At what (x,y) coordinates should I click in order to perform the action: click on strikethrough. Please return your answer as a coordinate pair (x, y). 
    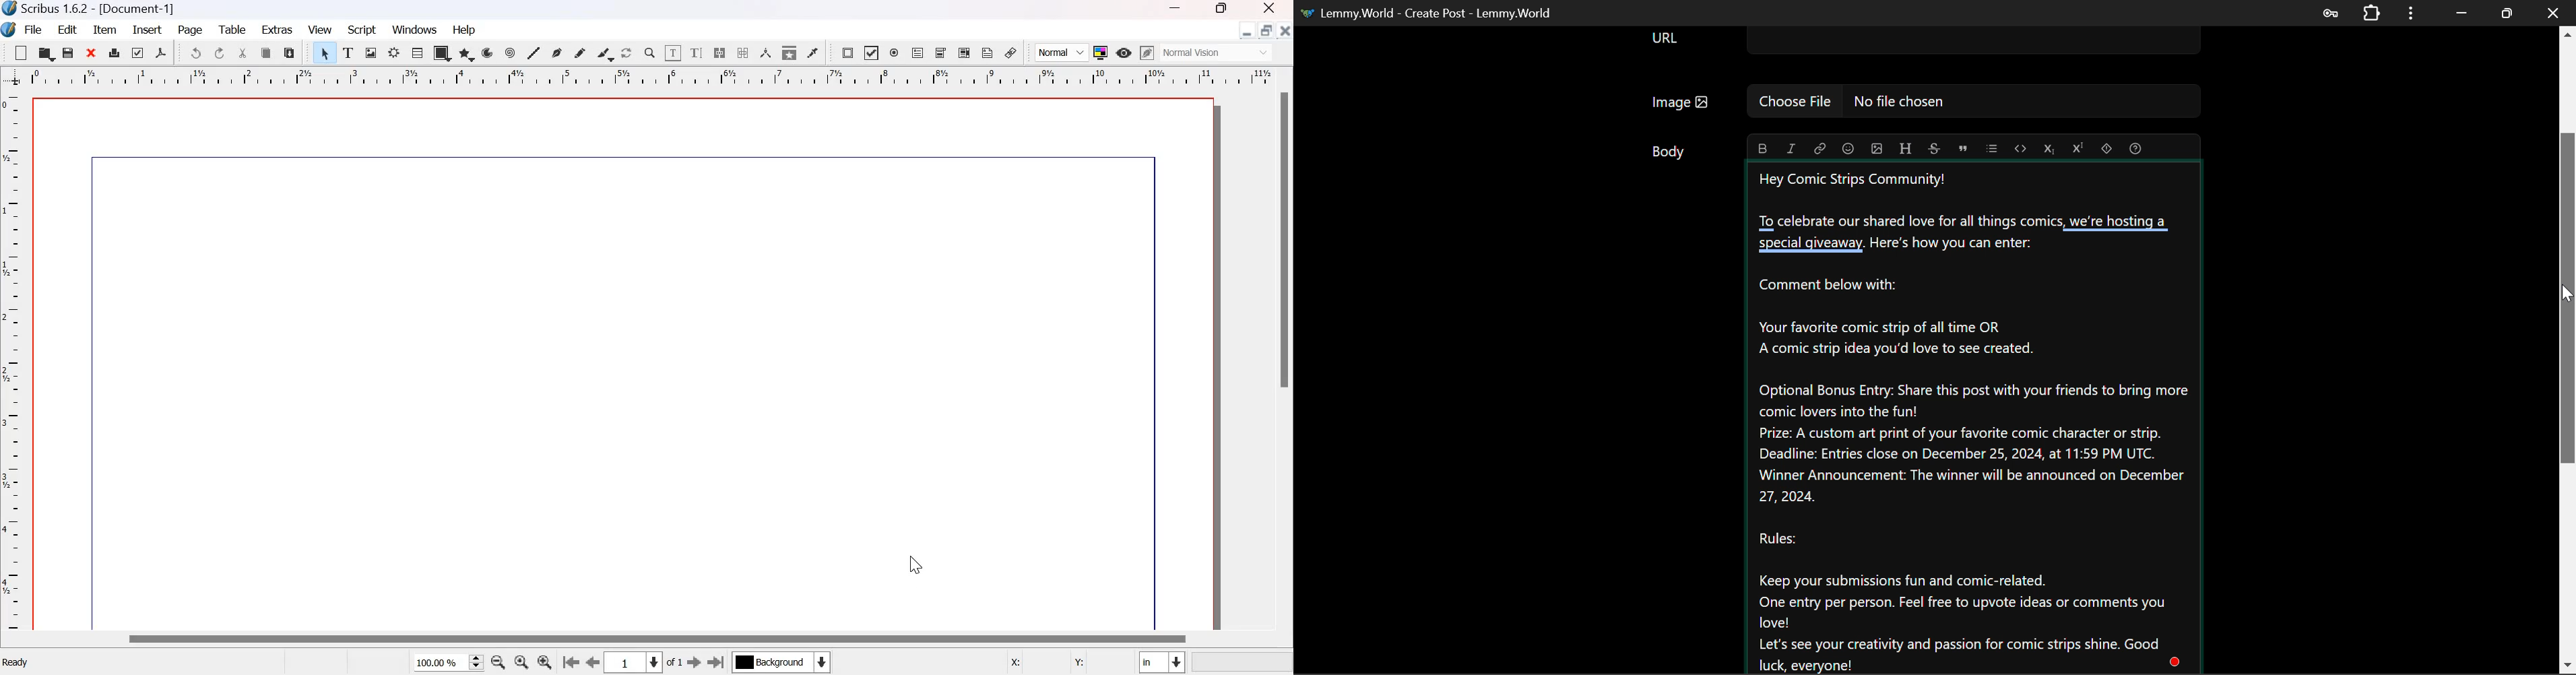
    Looking at the image, I should click on (1935, 148).